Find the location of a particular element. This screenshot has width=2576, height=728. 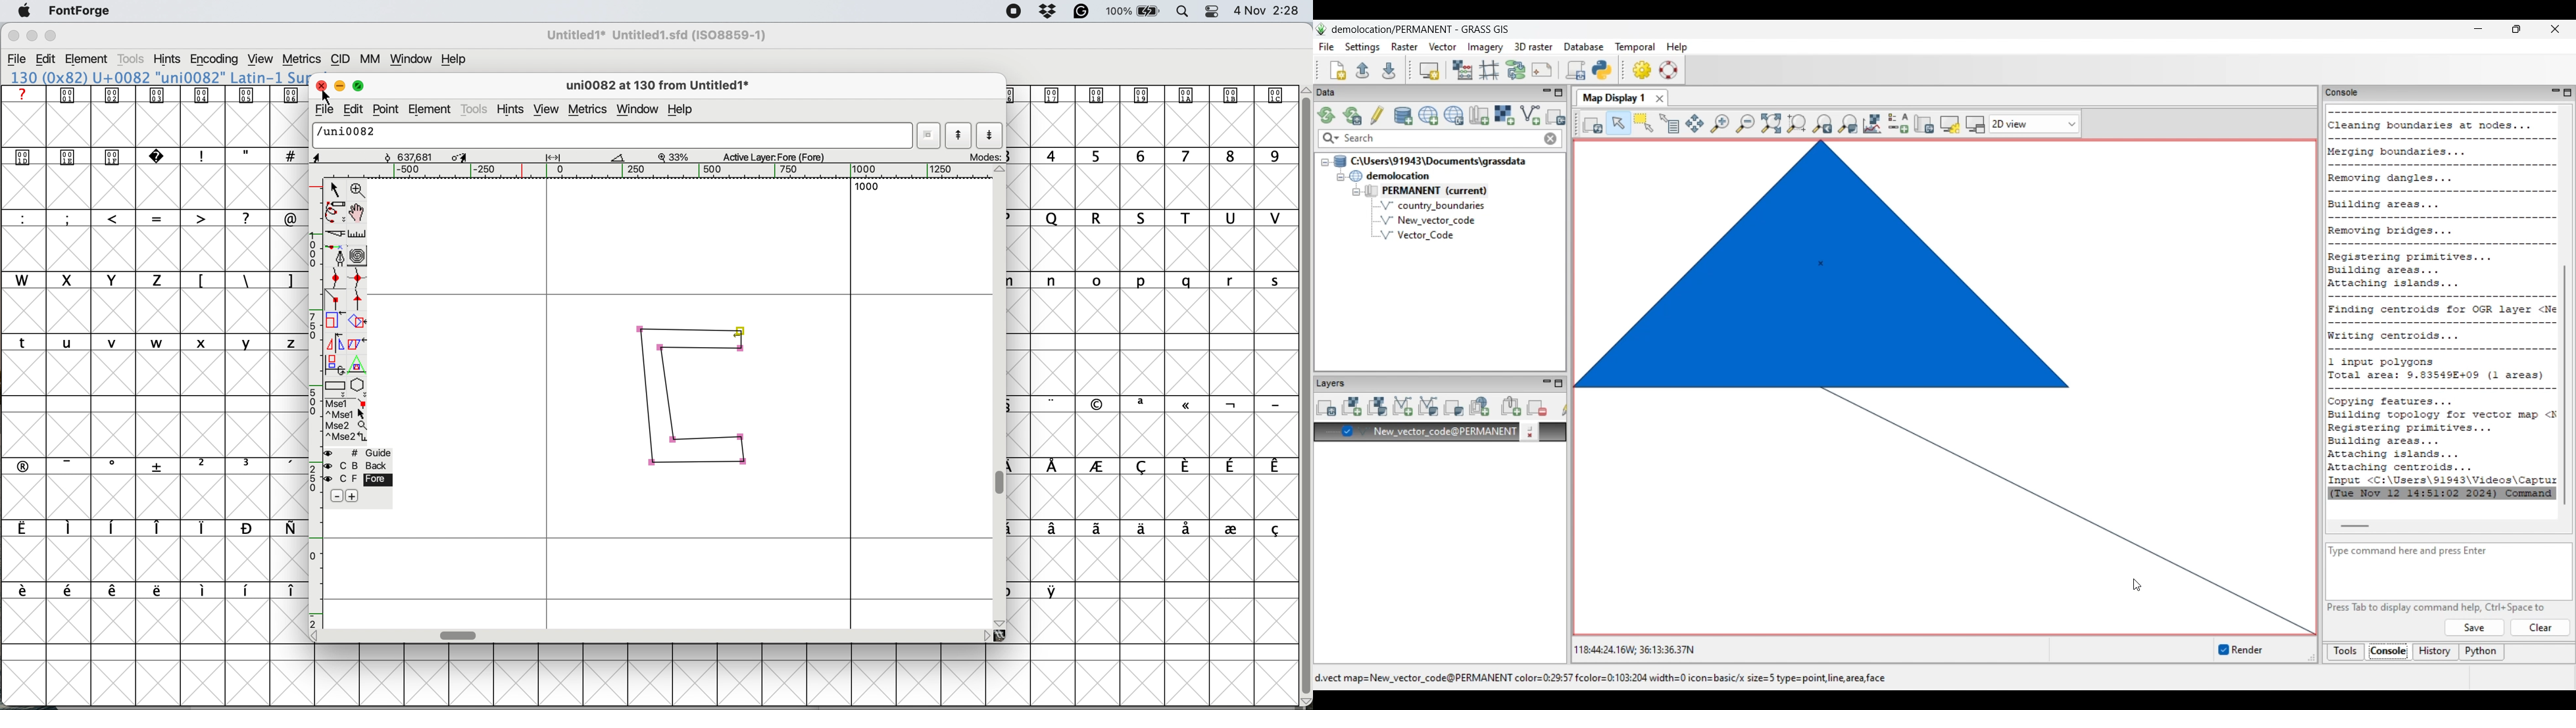

stars and polygons is located at coordinates (359, 387).